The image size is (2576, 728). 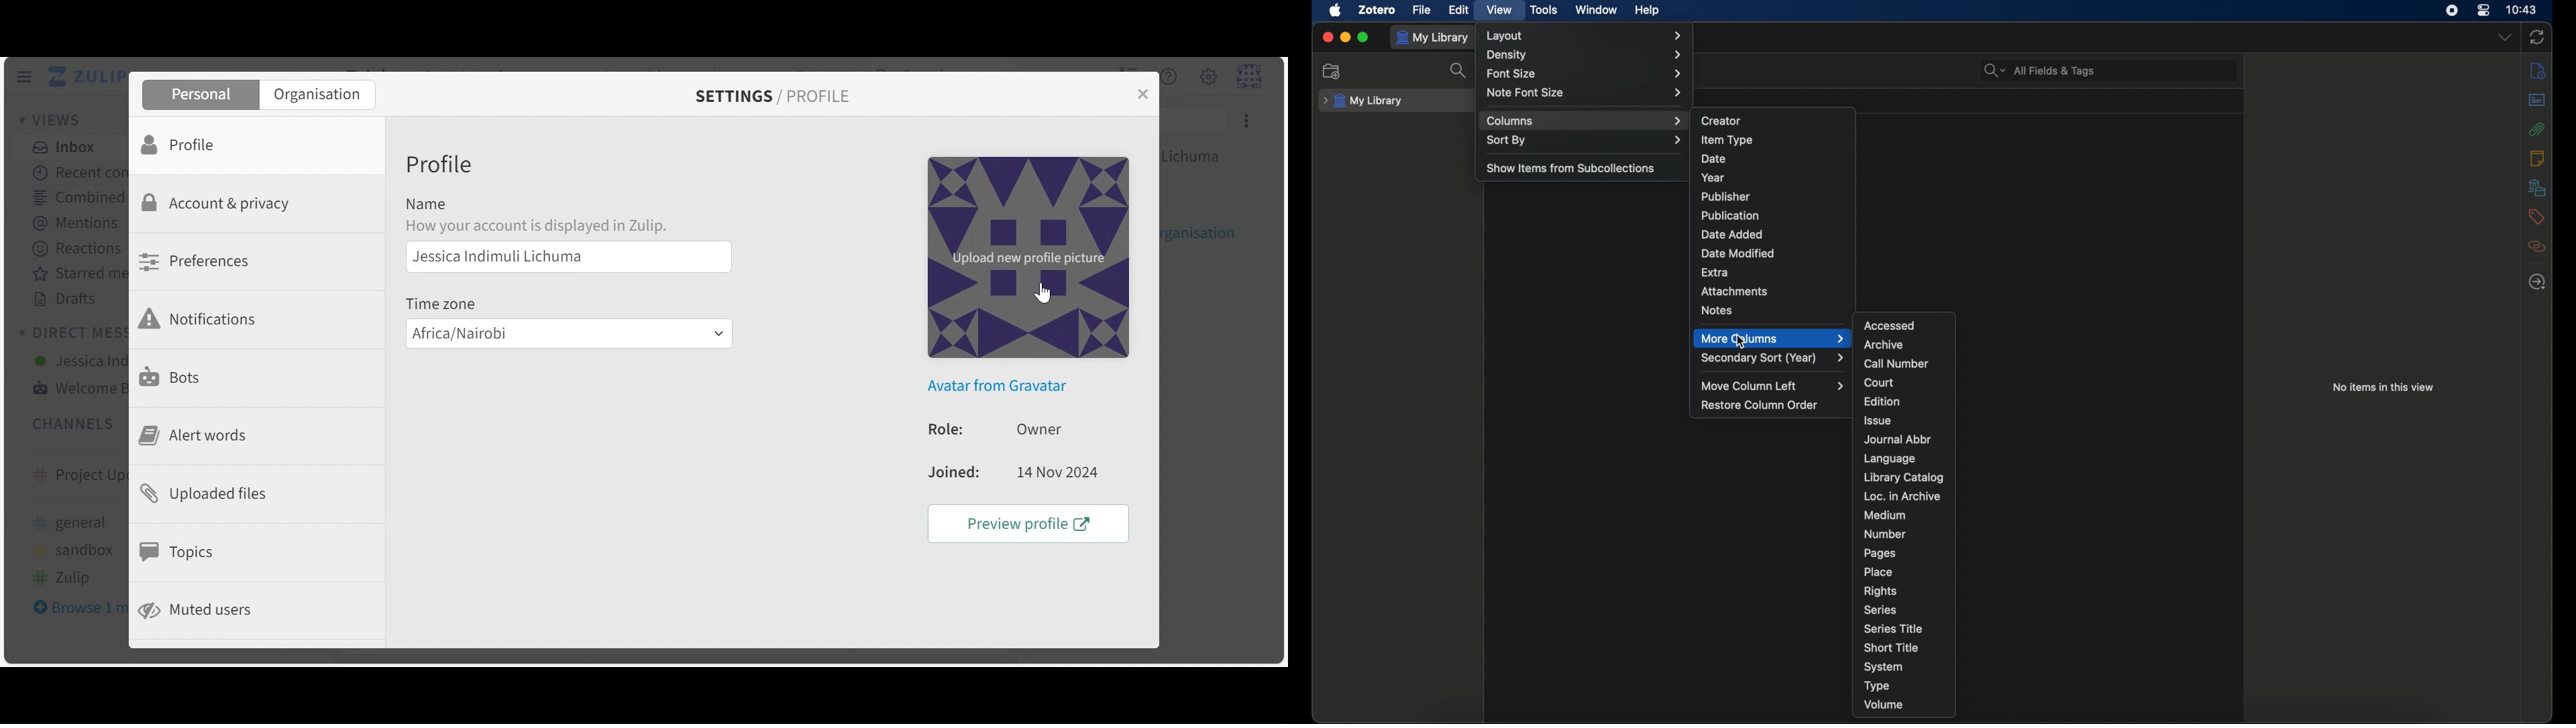 I want to click on Time Zone Dropdown menu, so click(x=568, y=332).